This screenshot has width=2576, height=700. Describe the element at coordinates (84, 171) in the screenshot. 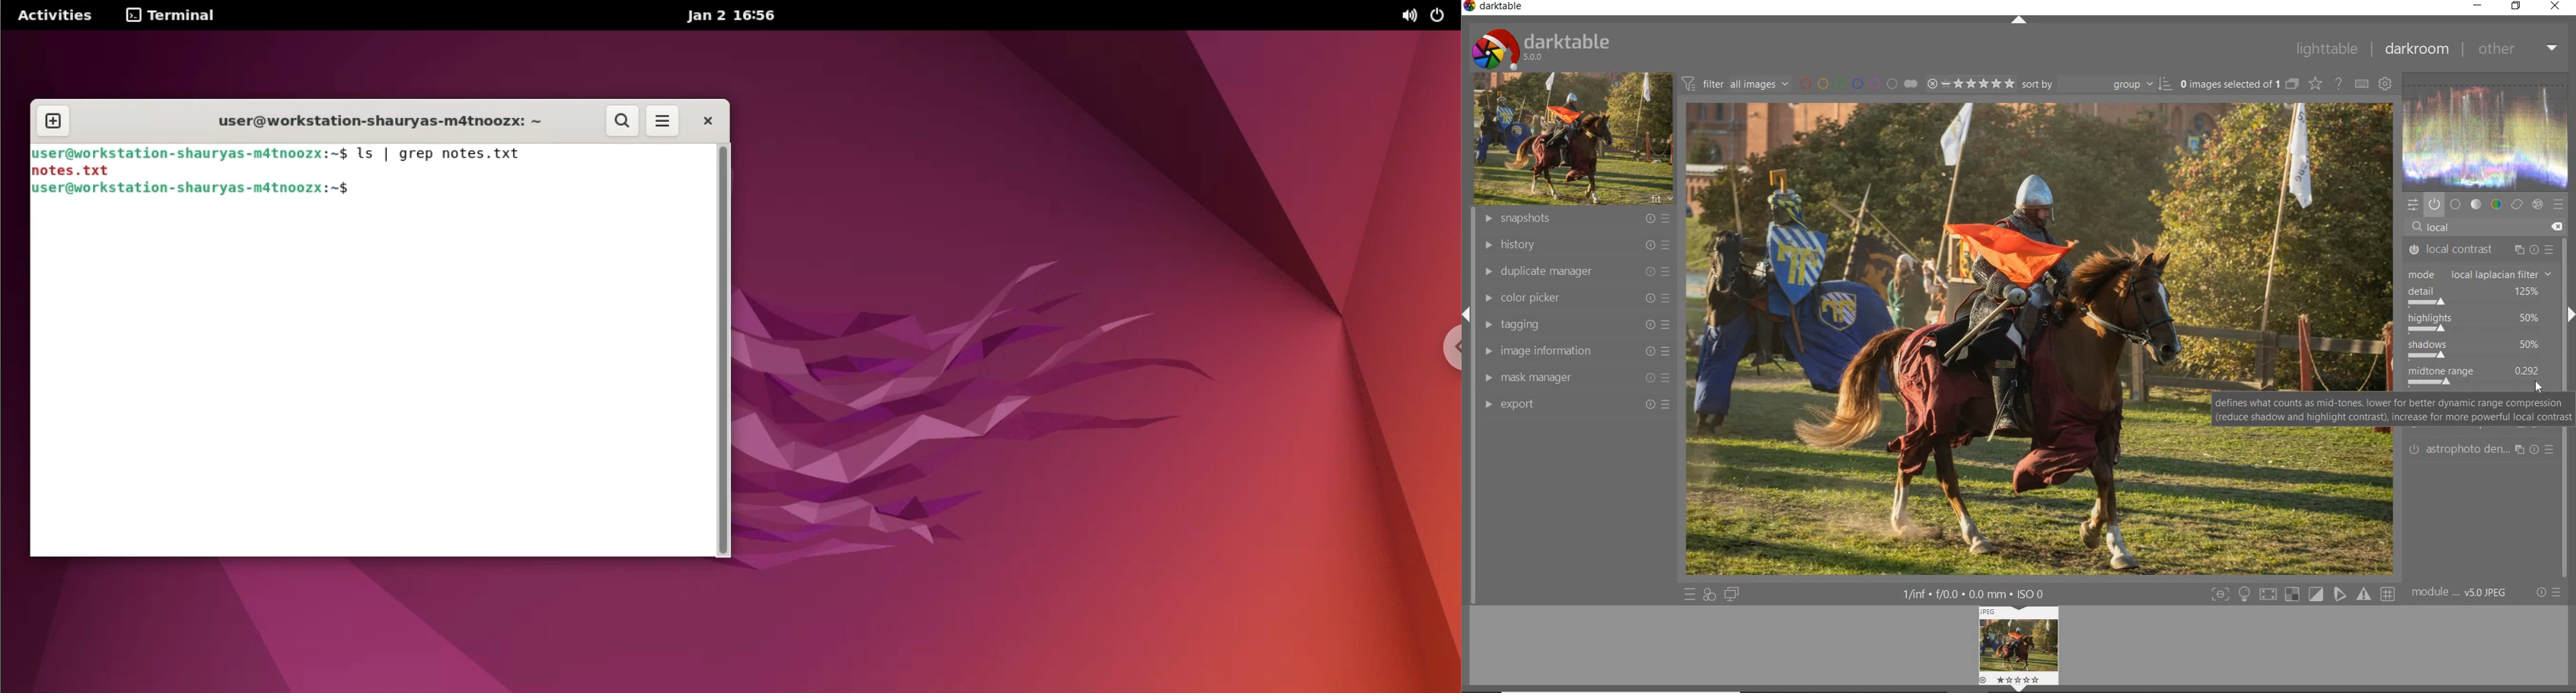

I see `notes. txt` at that location.